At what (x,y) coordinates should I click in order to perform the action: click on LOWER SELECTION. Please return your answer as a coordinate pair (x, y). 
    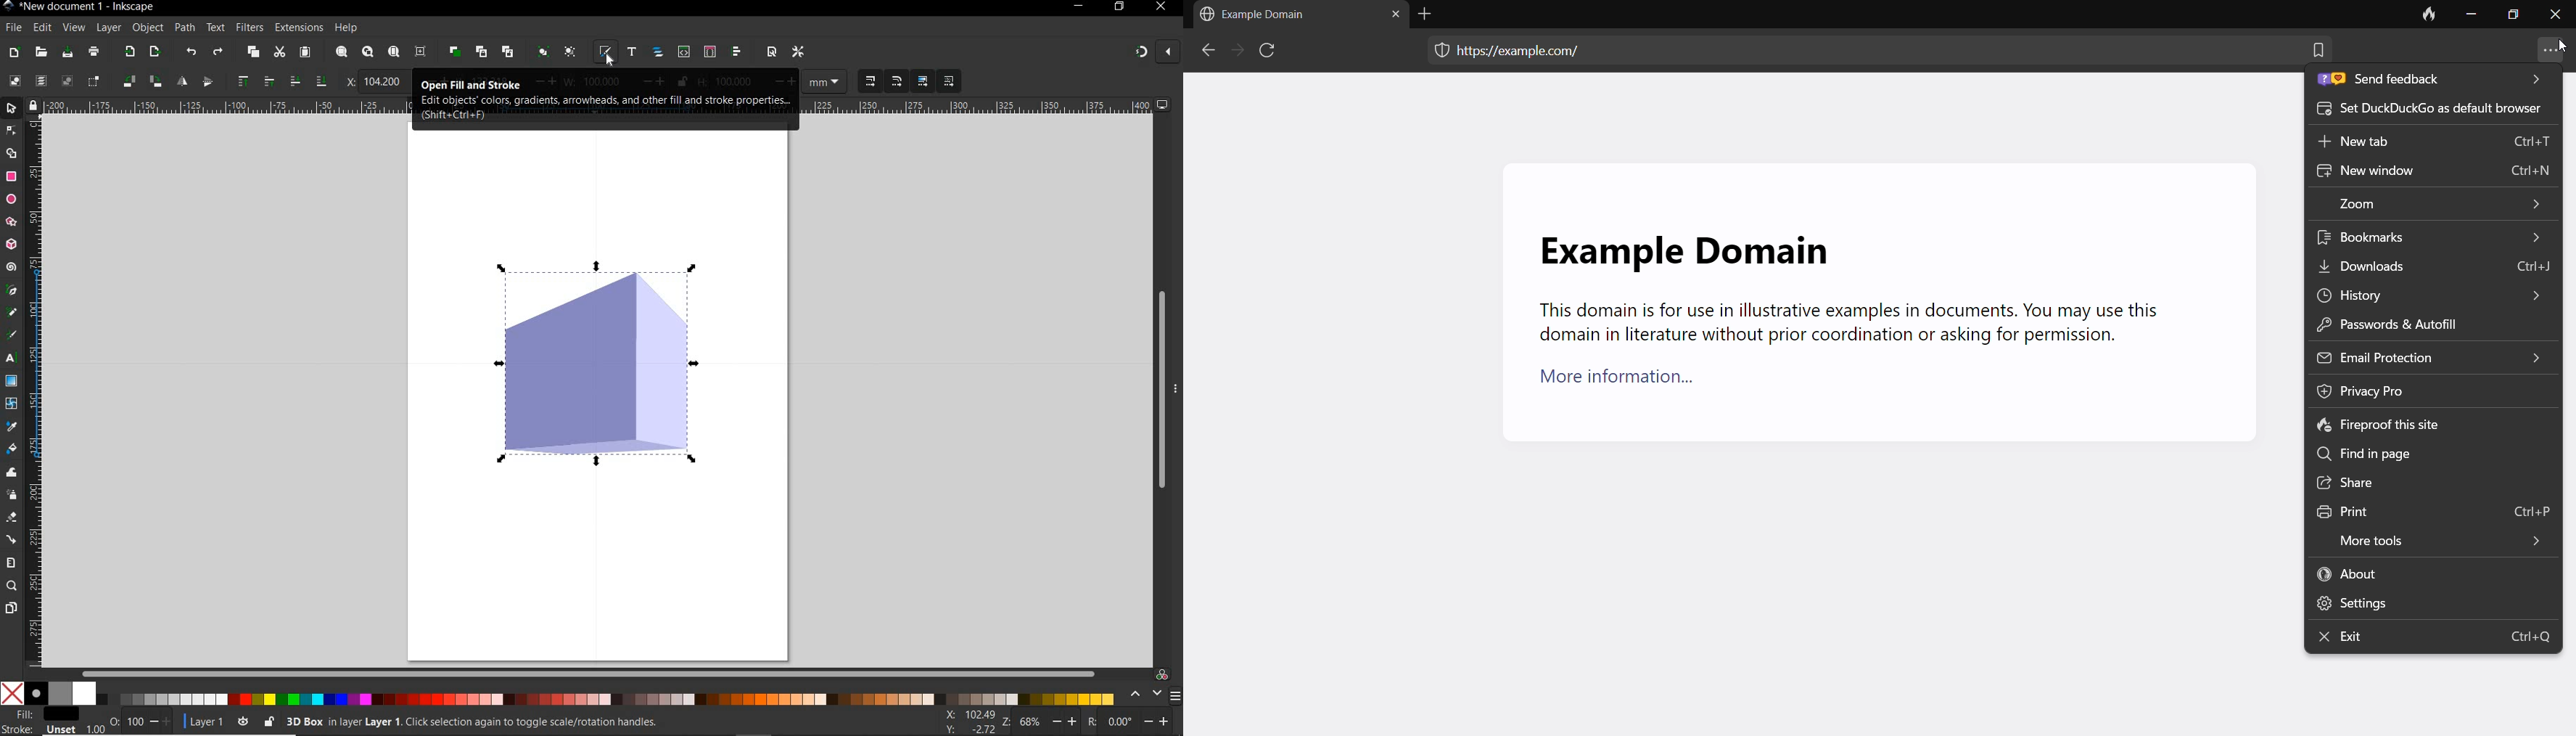
    Looking at the image, I should click on (293, 82).